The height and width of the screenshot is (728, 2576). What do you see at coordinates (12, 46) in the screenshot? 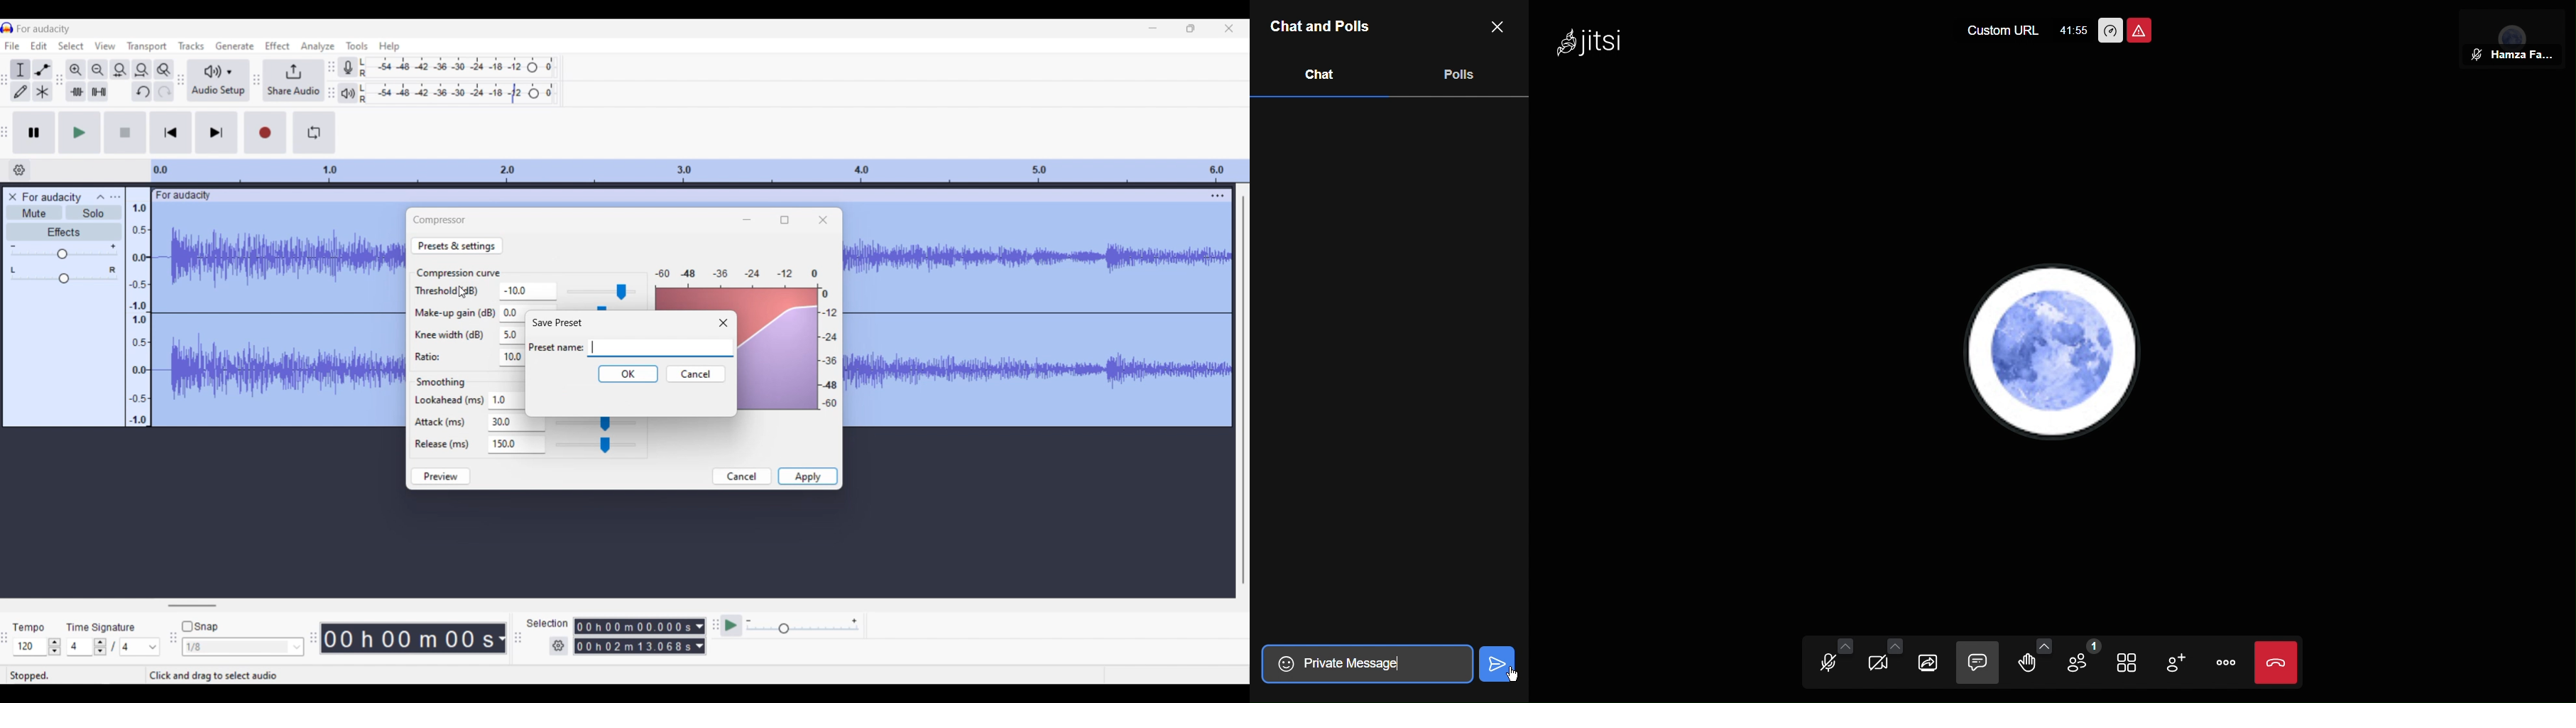
I see `File` at bounding box center [12, 46].